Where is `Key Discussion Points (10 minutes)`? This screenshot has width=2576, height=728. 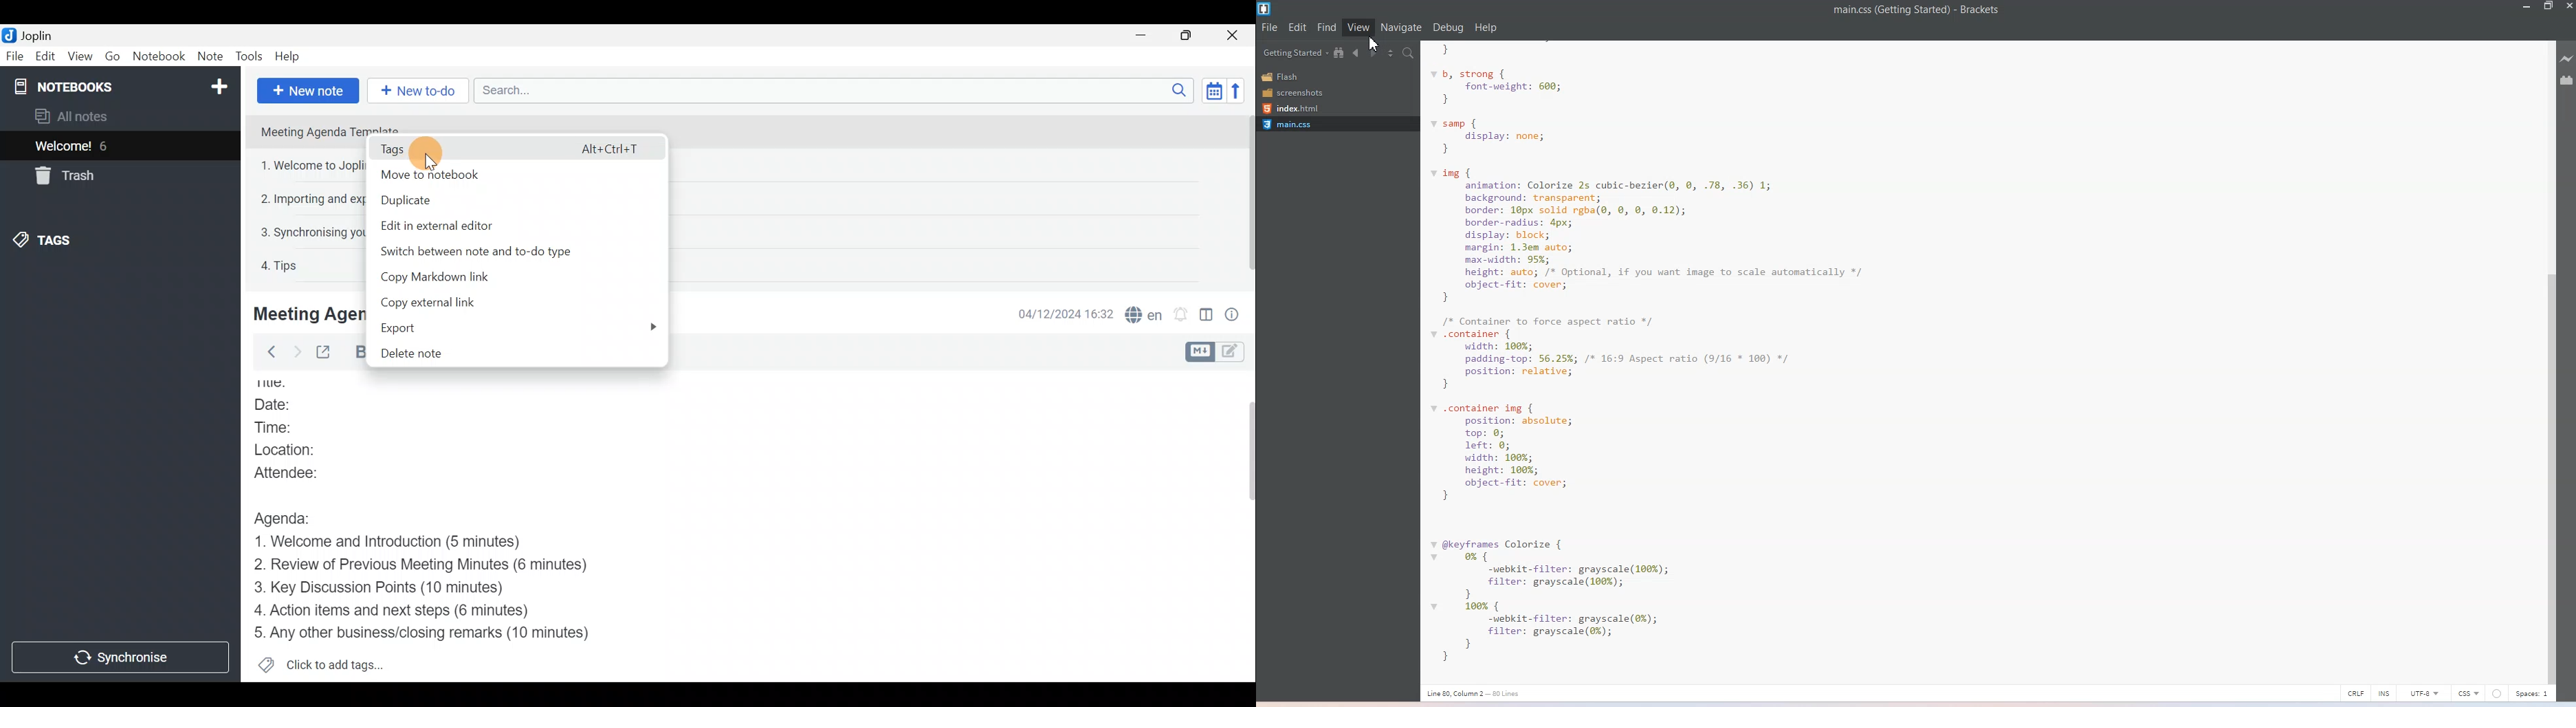
Key Discussion Points (10 minutes) is located at coordinates (384, 589).